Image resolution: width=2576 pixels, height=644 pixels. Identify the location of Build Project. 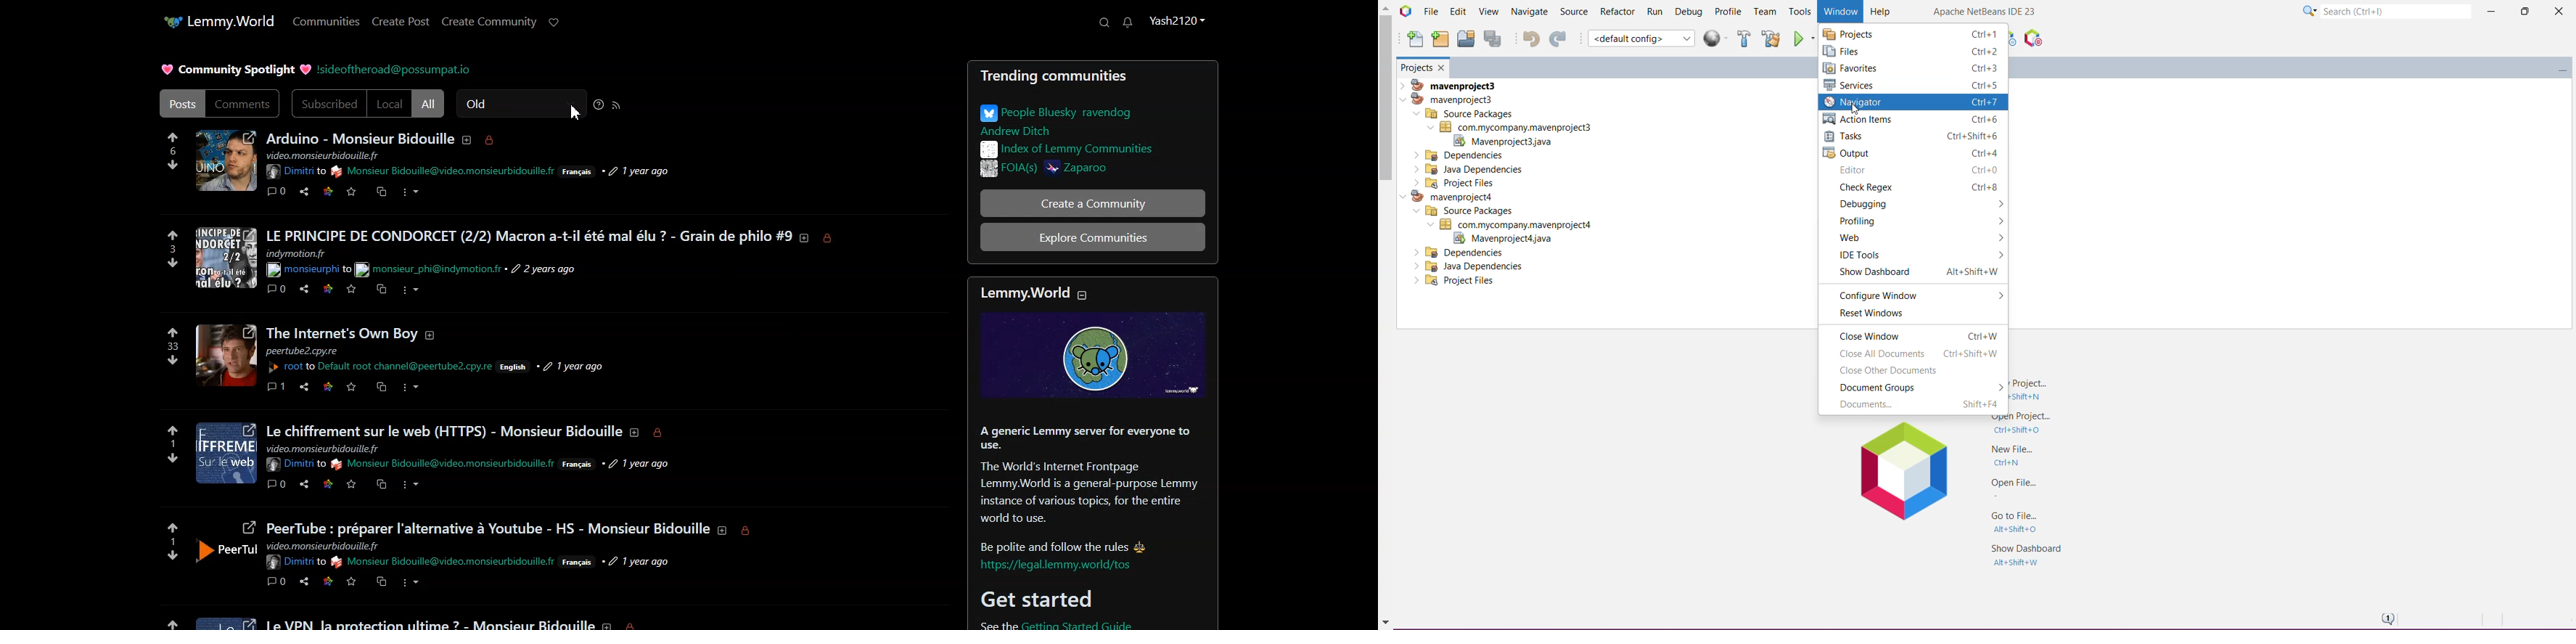
(1745, 38).